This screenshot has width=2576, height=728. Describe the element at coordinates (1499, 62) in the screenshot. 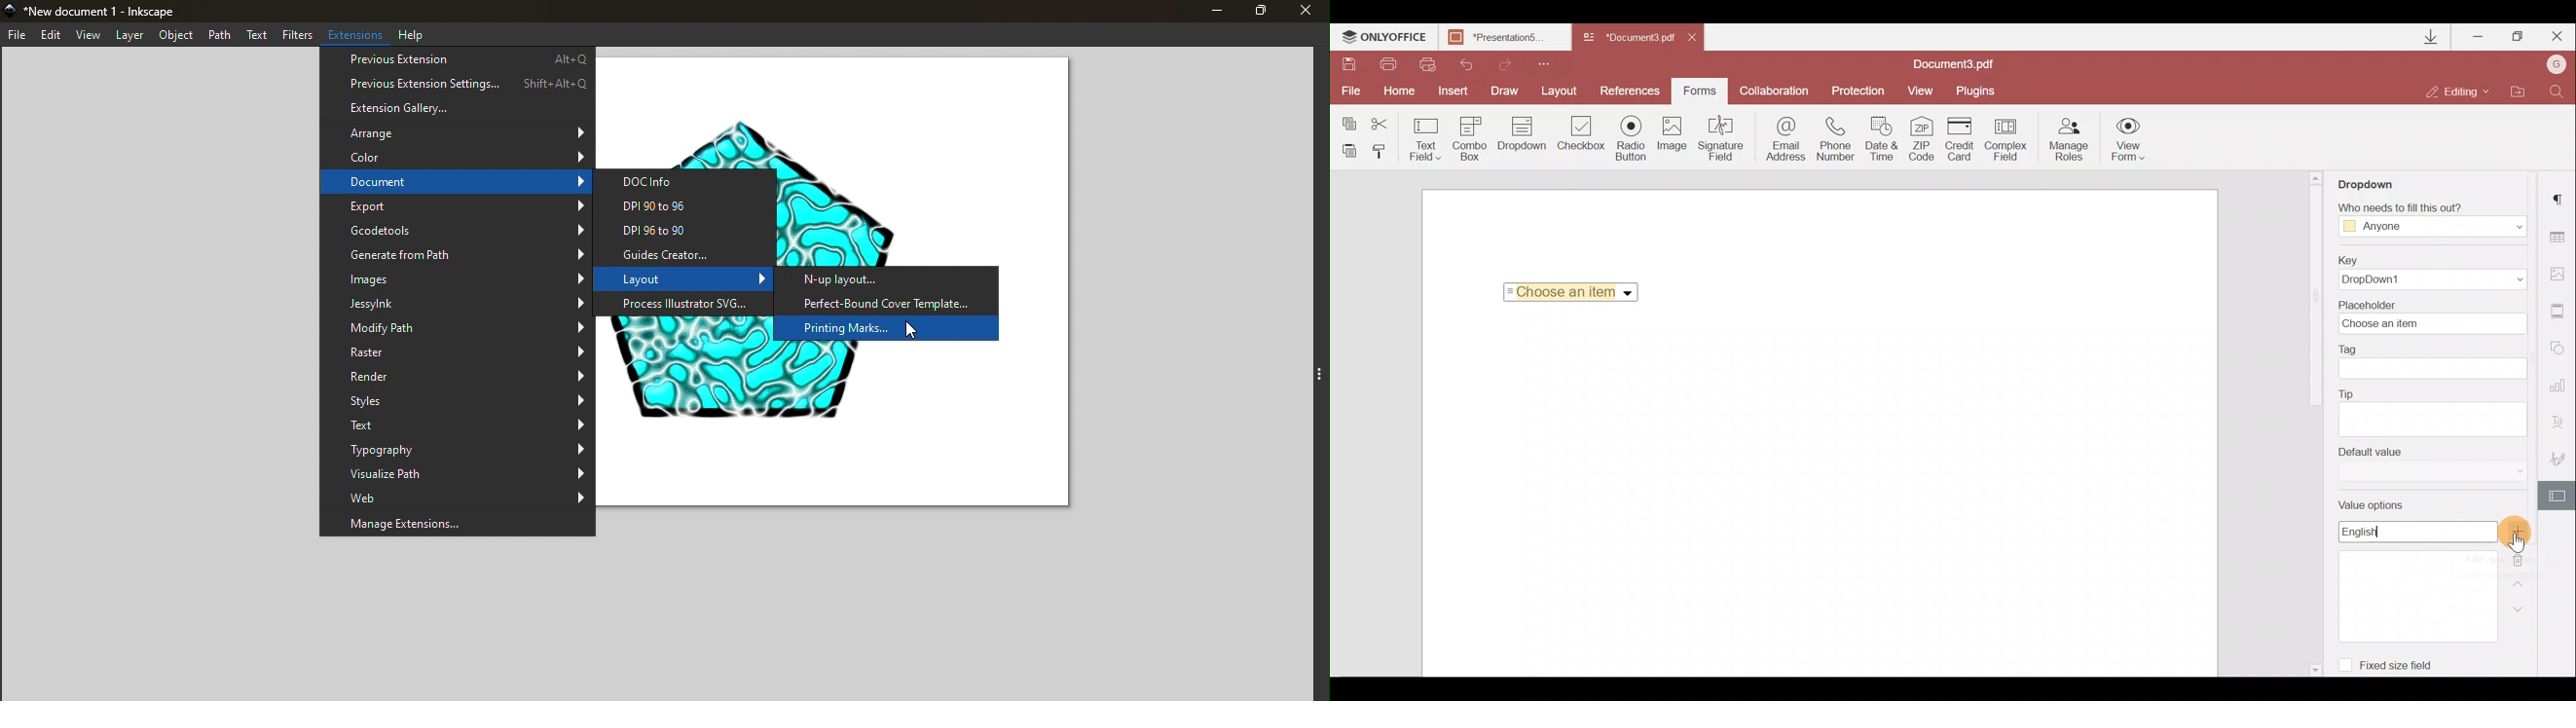

I see `Redo` at that location.